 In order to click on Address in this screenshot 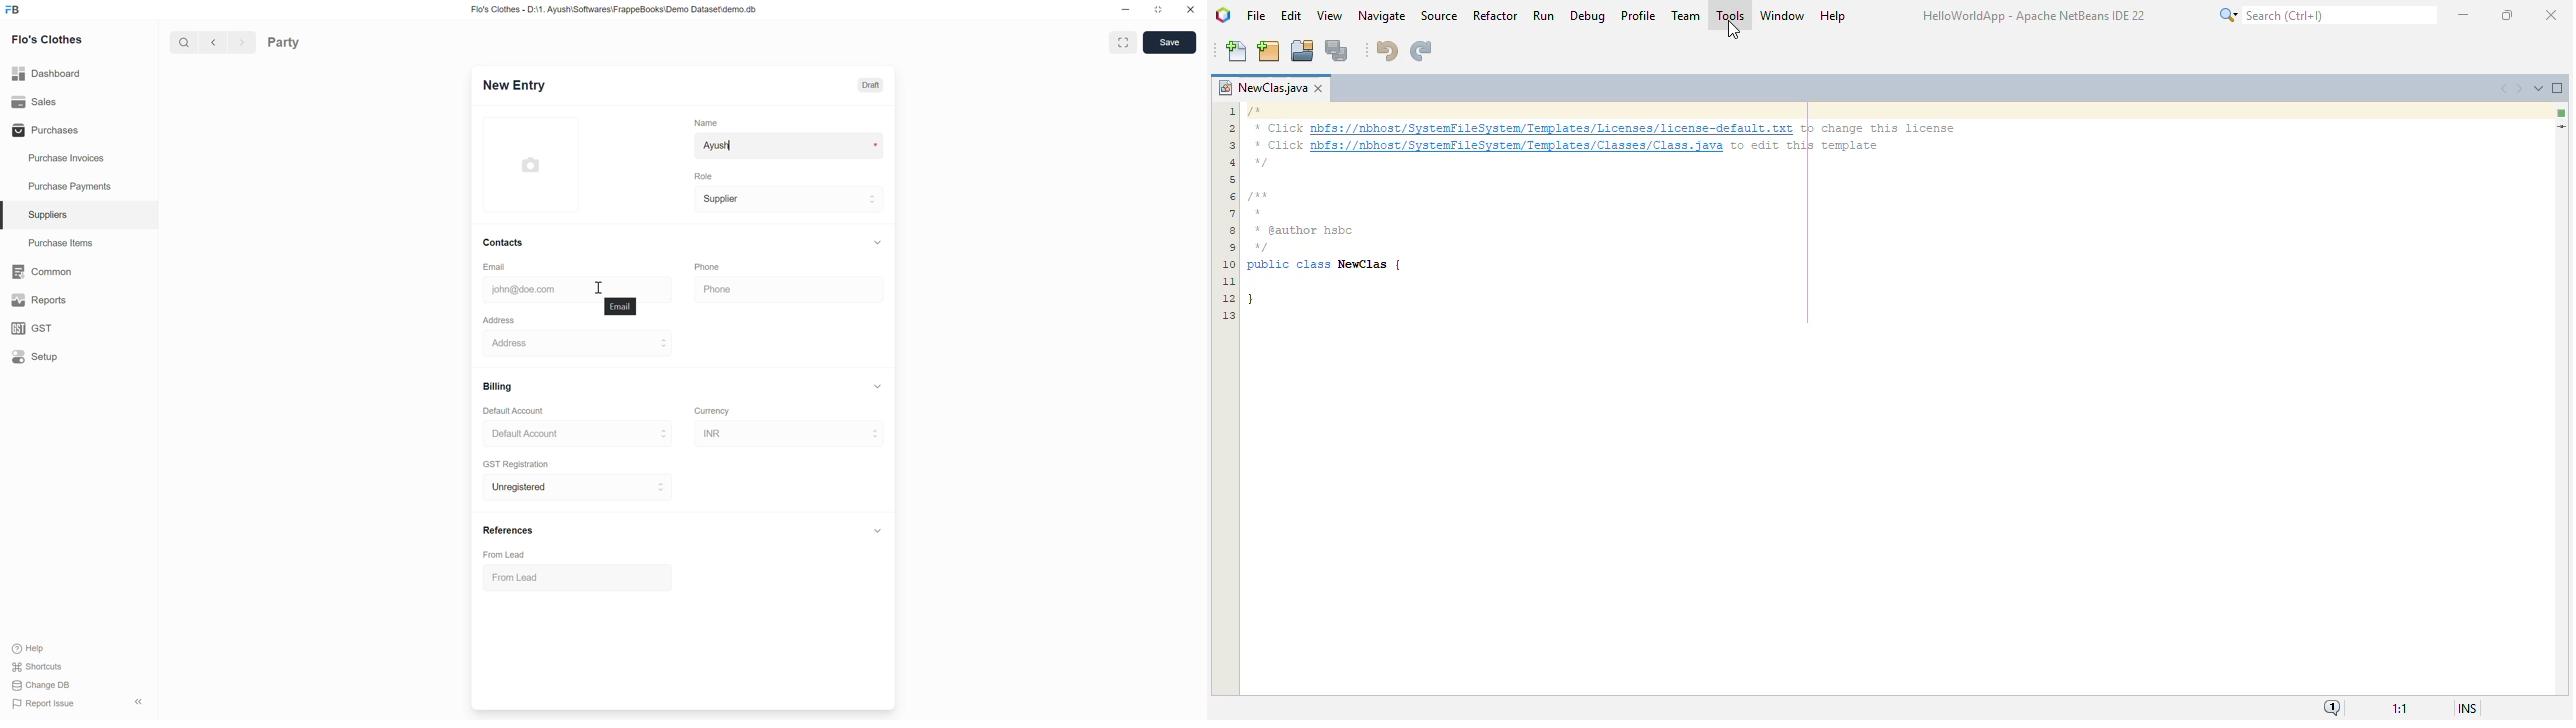, I will do `click(499, 320)`.